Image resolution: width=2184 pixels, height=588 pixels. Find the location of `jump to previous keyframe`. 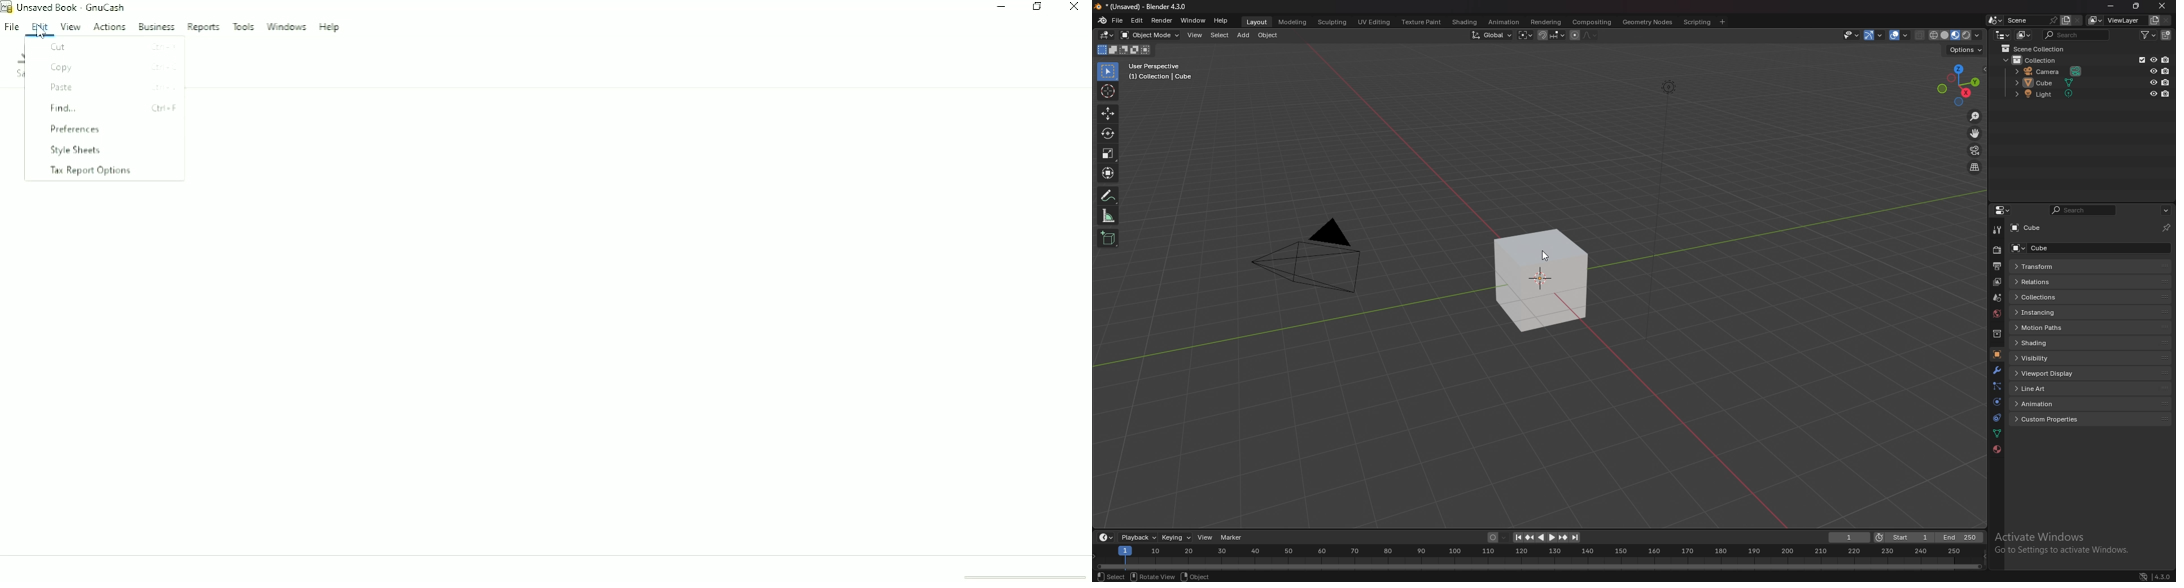

jump to previous keyframe is located at coordinates (1532, 537).